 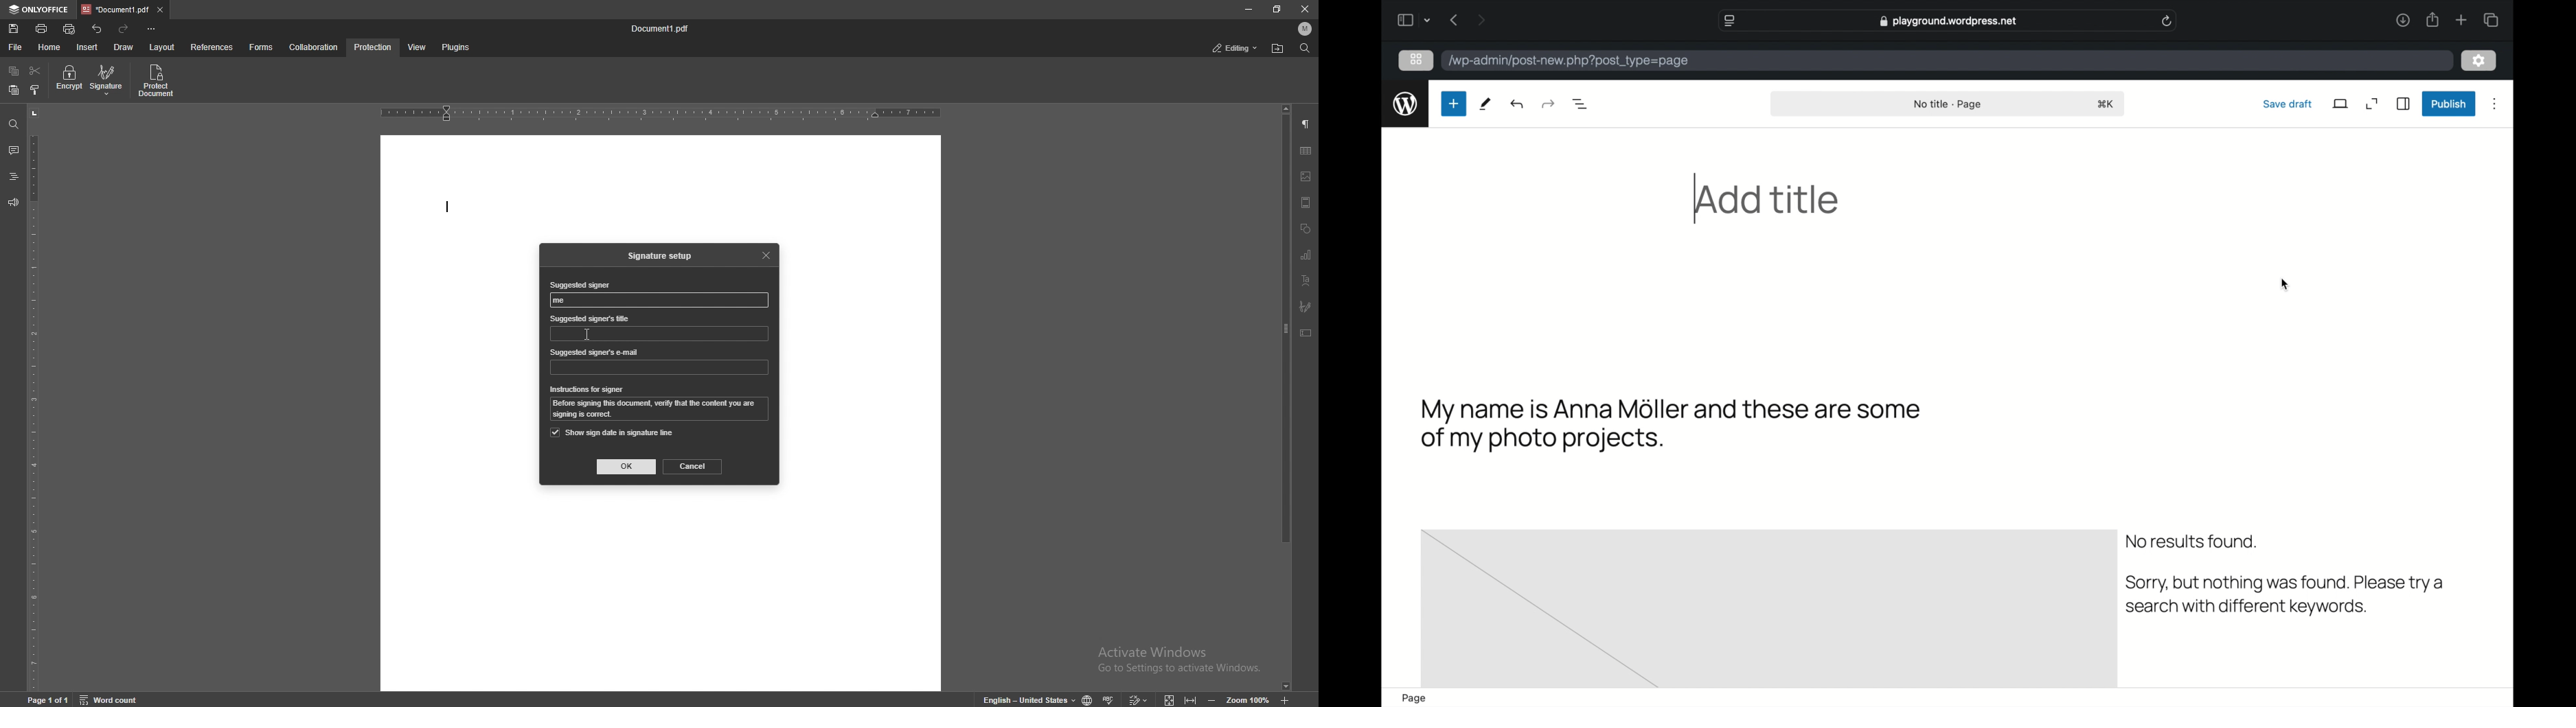 What do you see at coordinates (1168, 655) in the screenshot?
I see `Activate windows` at bounding box center [1168, 655].